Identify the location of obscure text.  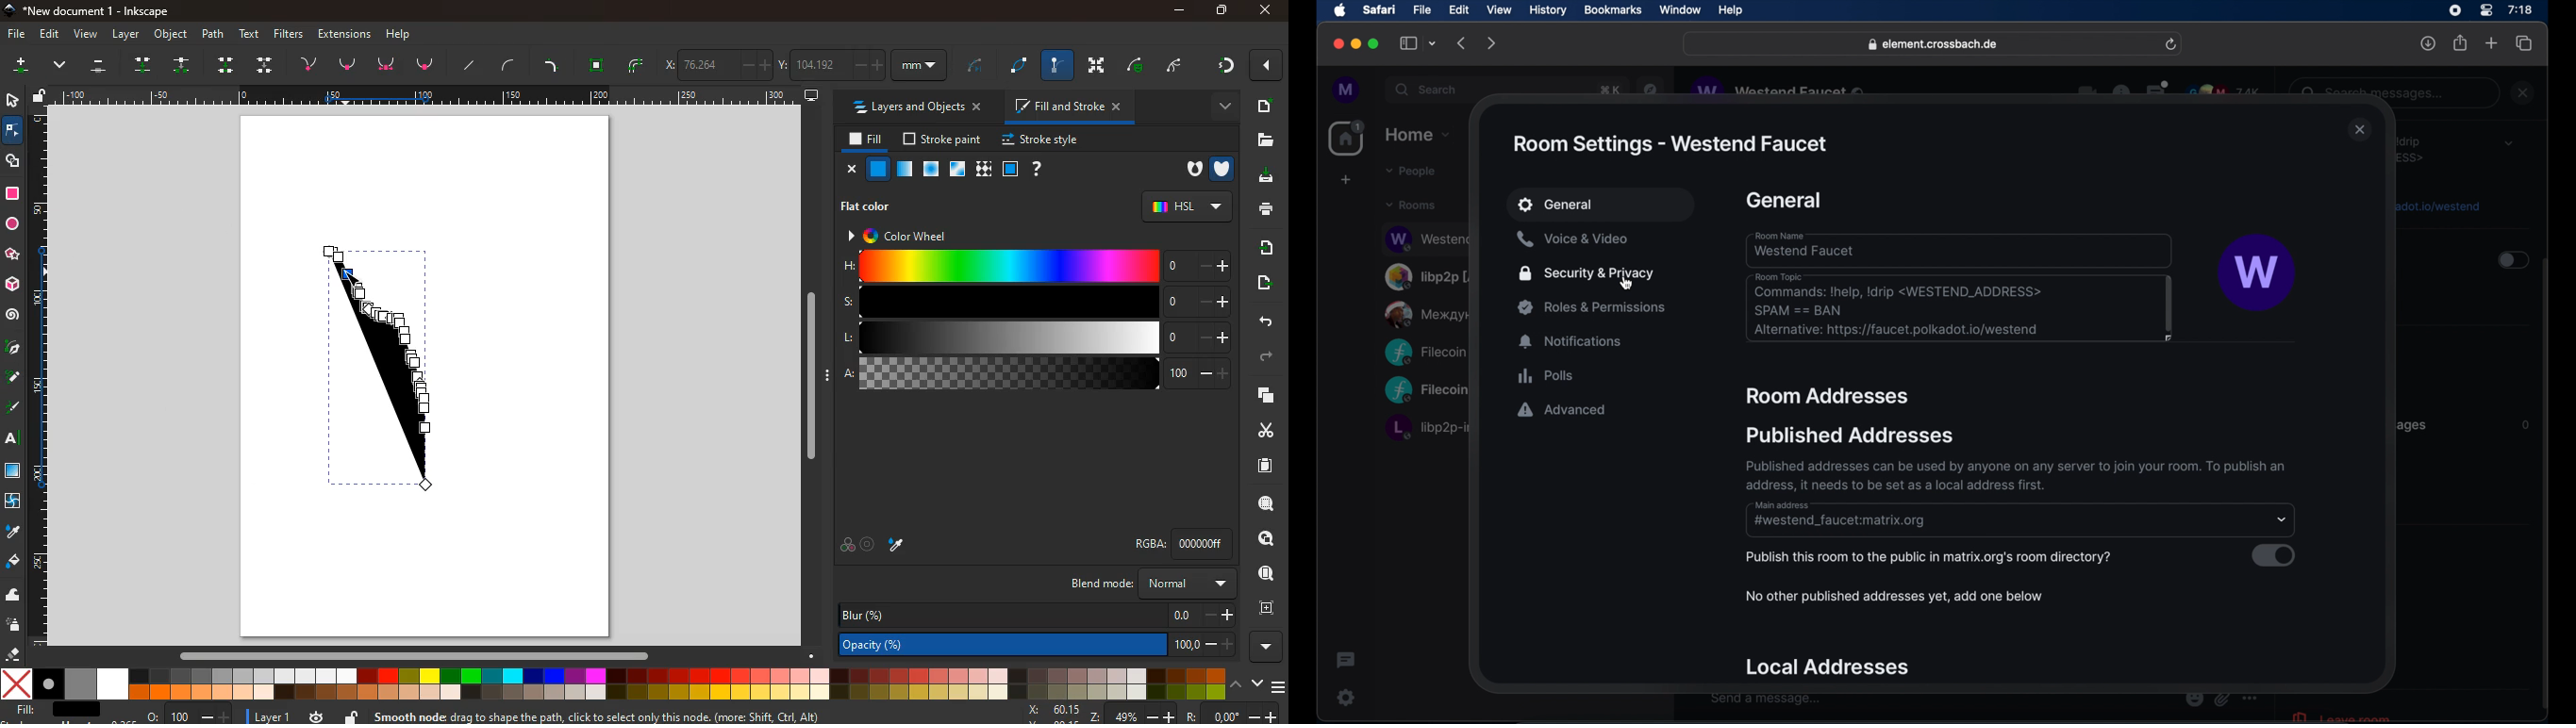
(2376, 93).